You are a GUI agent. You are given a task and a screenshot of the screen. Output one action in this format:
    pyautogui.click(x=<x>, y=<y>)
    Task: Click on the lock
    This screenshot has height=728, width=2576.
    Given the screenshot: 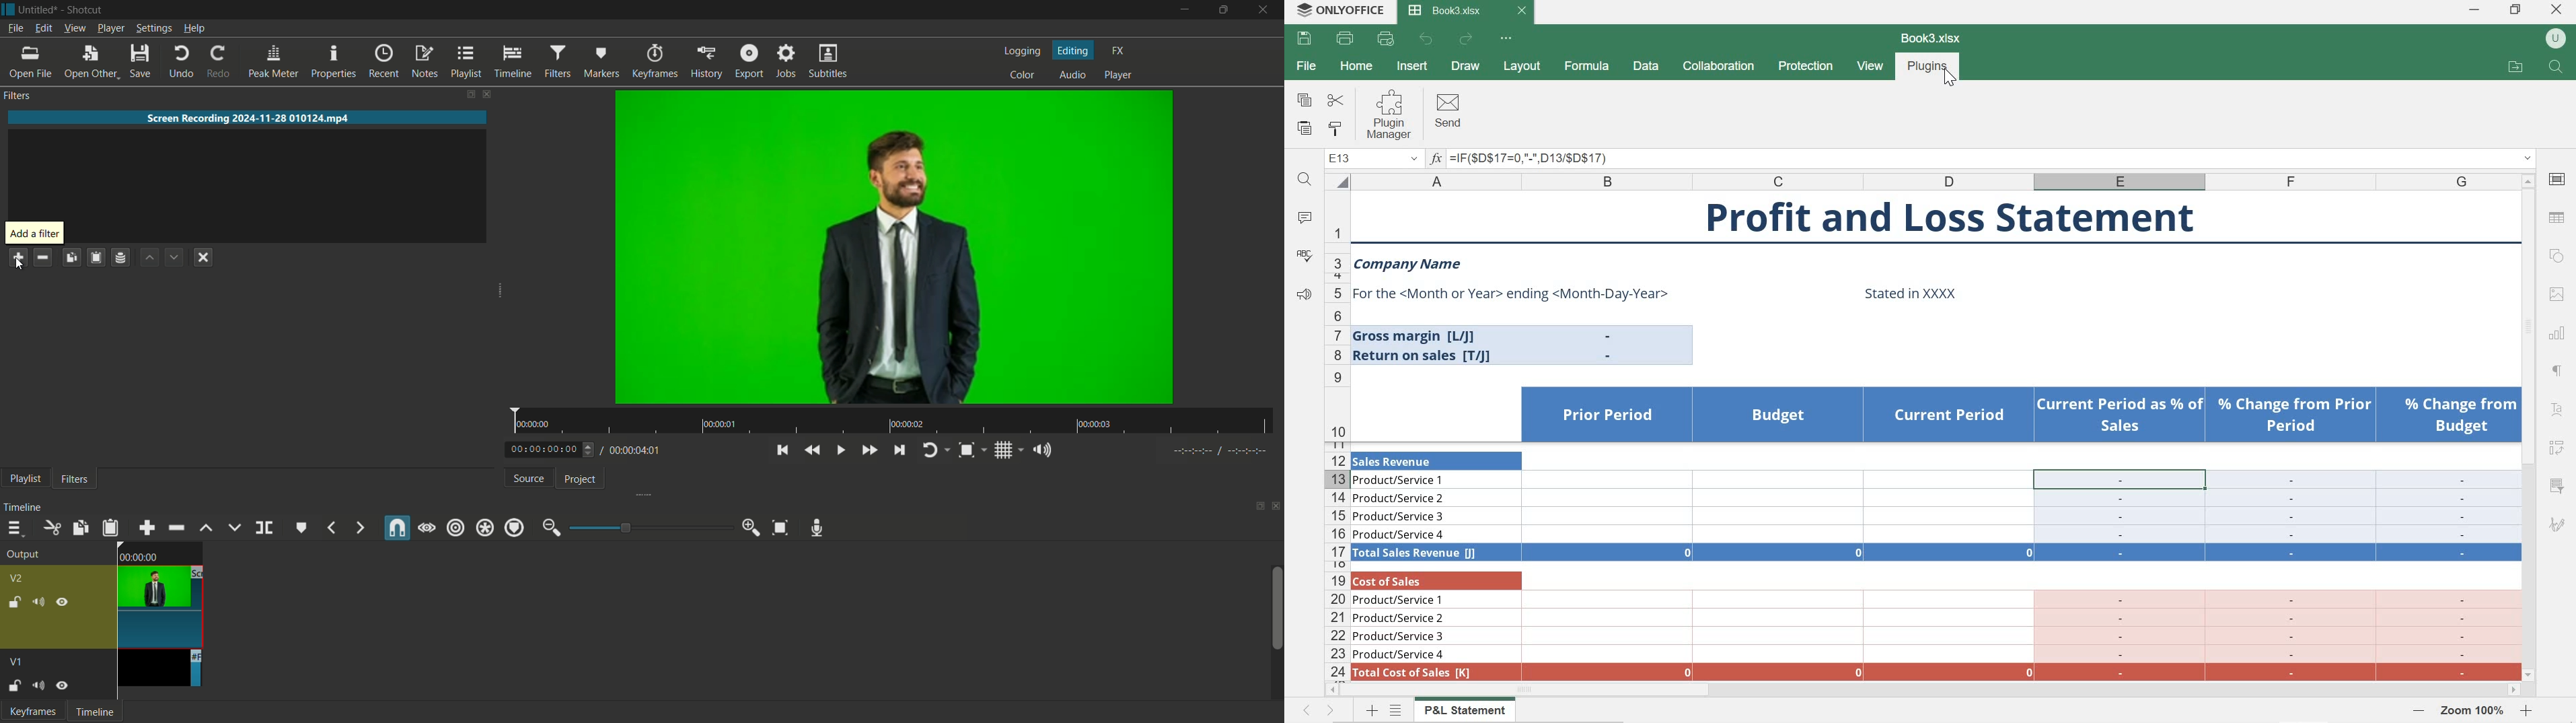 What is the action you would take?
    pyautogui.click(x=14, y=687)
    